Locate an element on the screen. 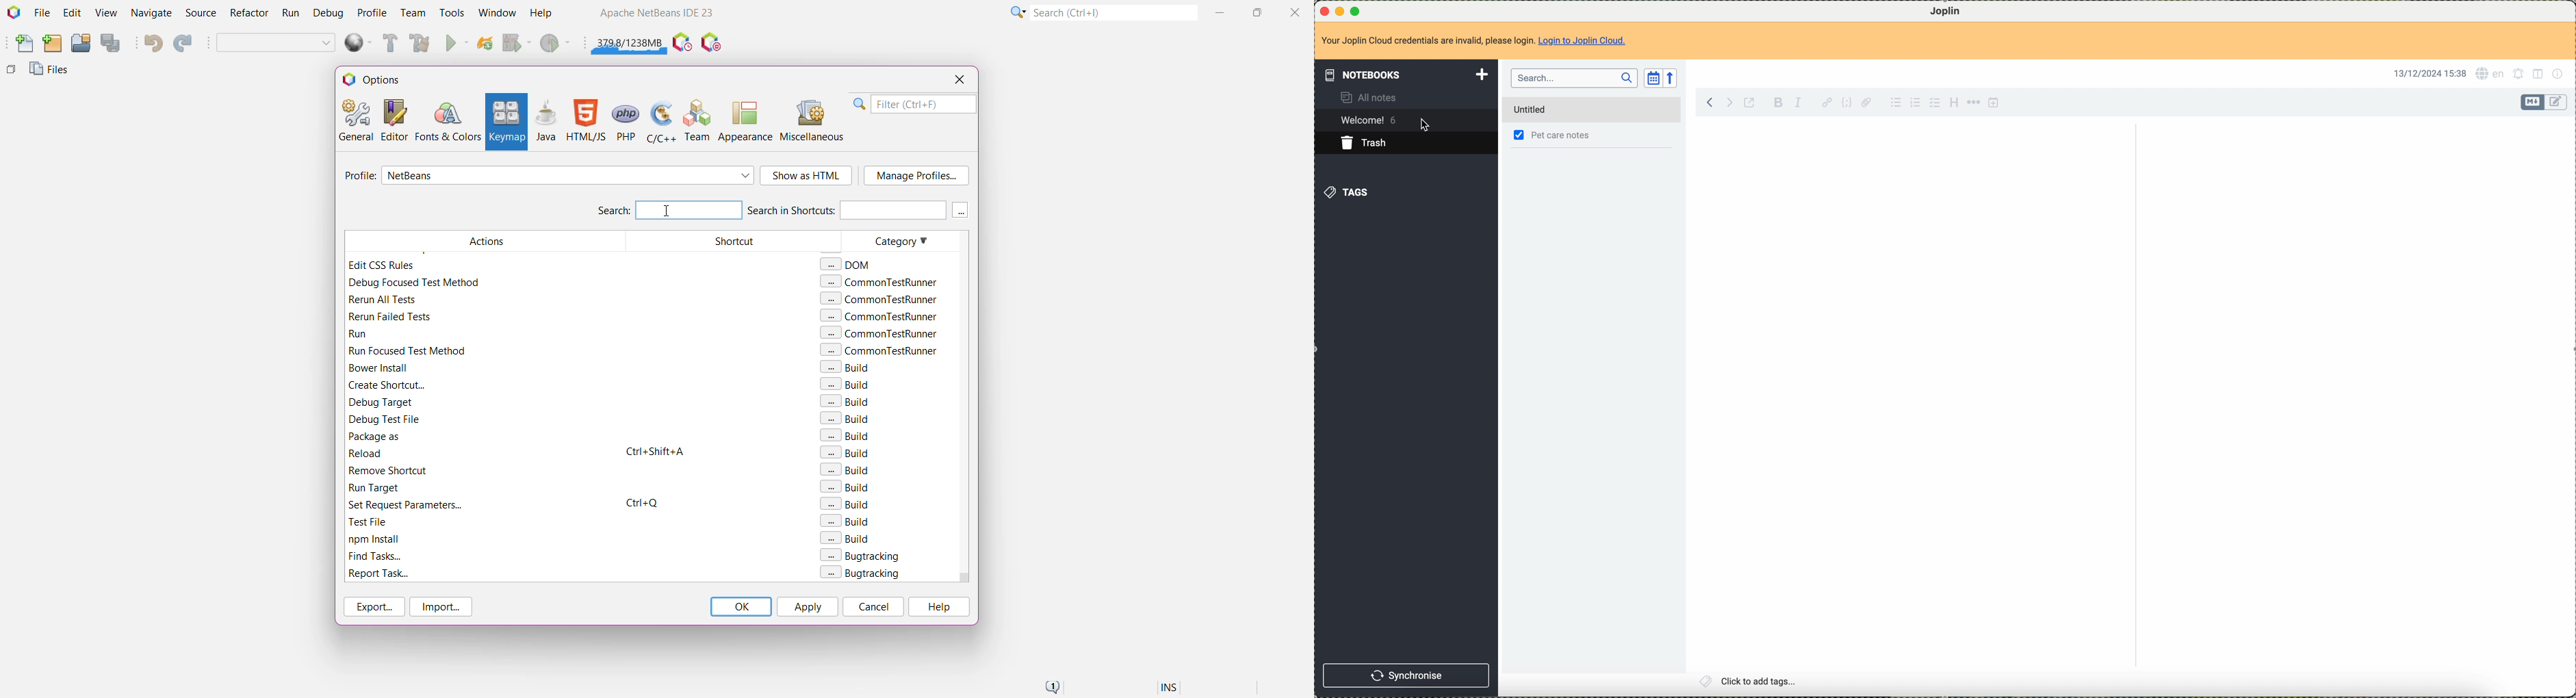 This screenshot has height=700, width=2576. set alarm is located at coordinates (2519, 75).